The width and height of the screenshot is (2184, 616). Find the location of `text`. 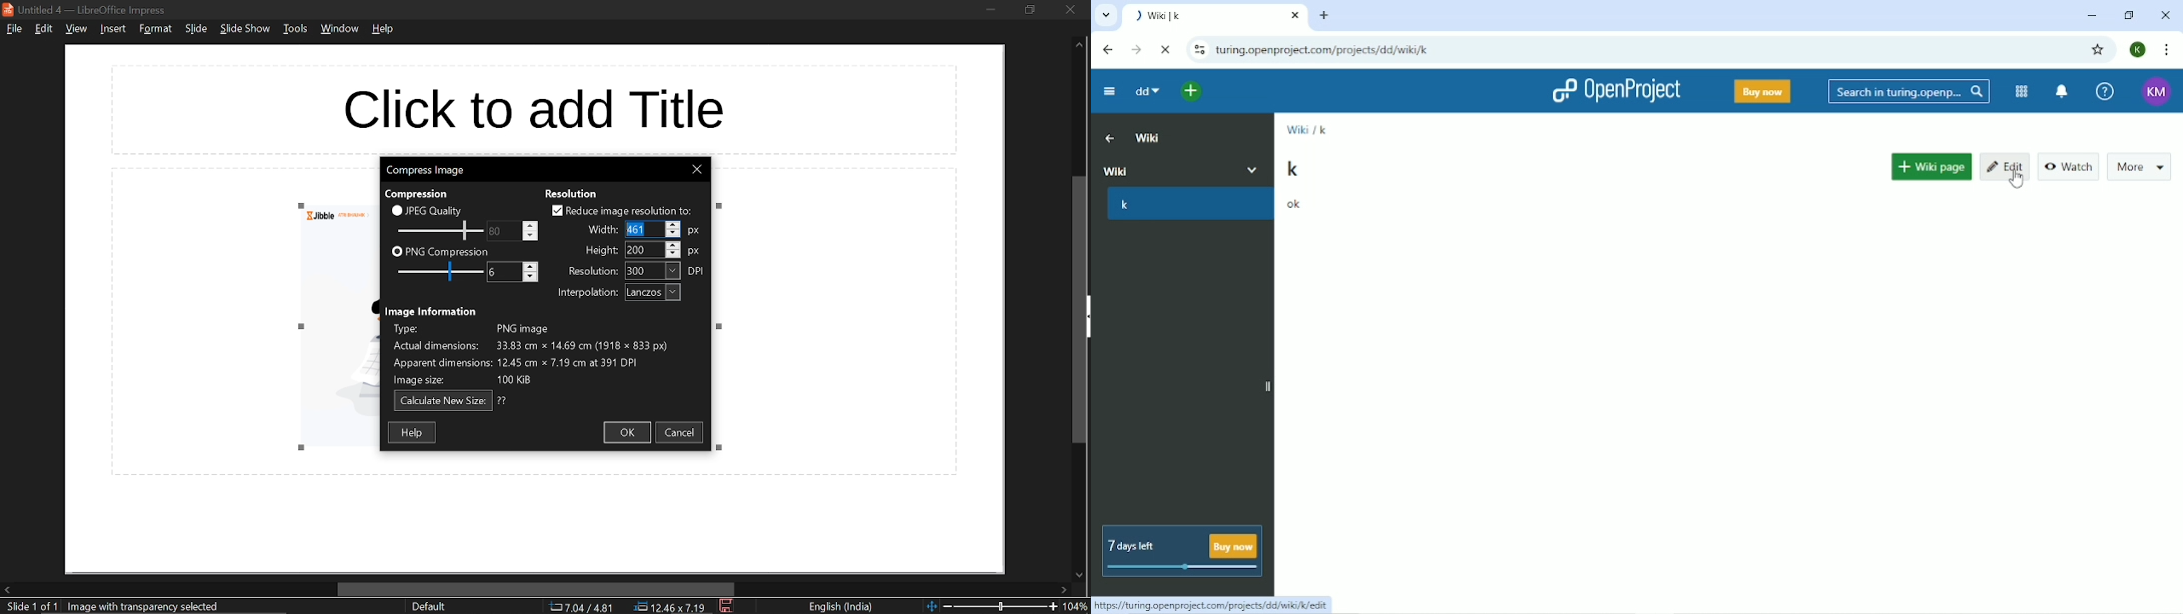

text is located at coordinates (432, 310).